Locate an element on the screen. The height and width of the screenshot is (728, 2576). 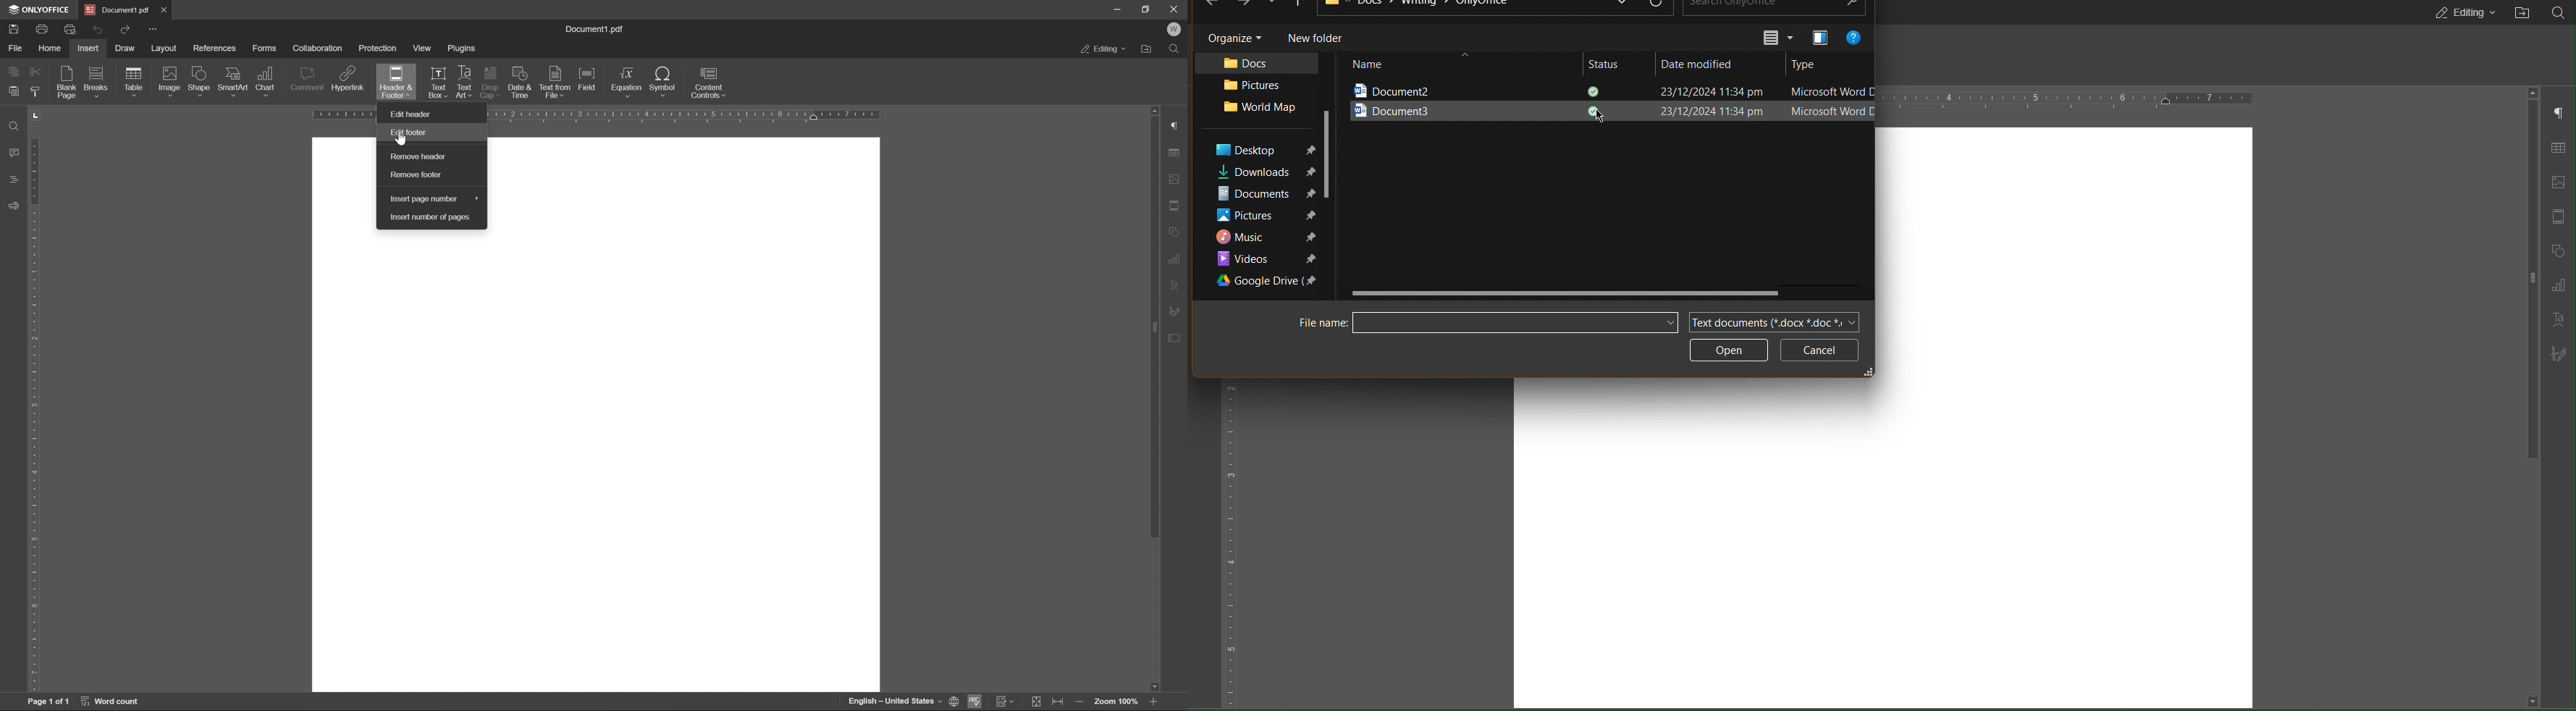
restore down is located at coordinates (1149, 9).